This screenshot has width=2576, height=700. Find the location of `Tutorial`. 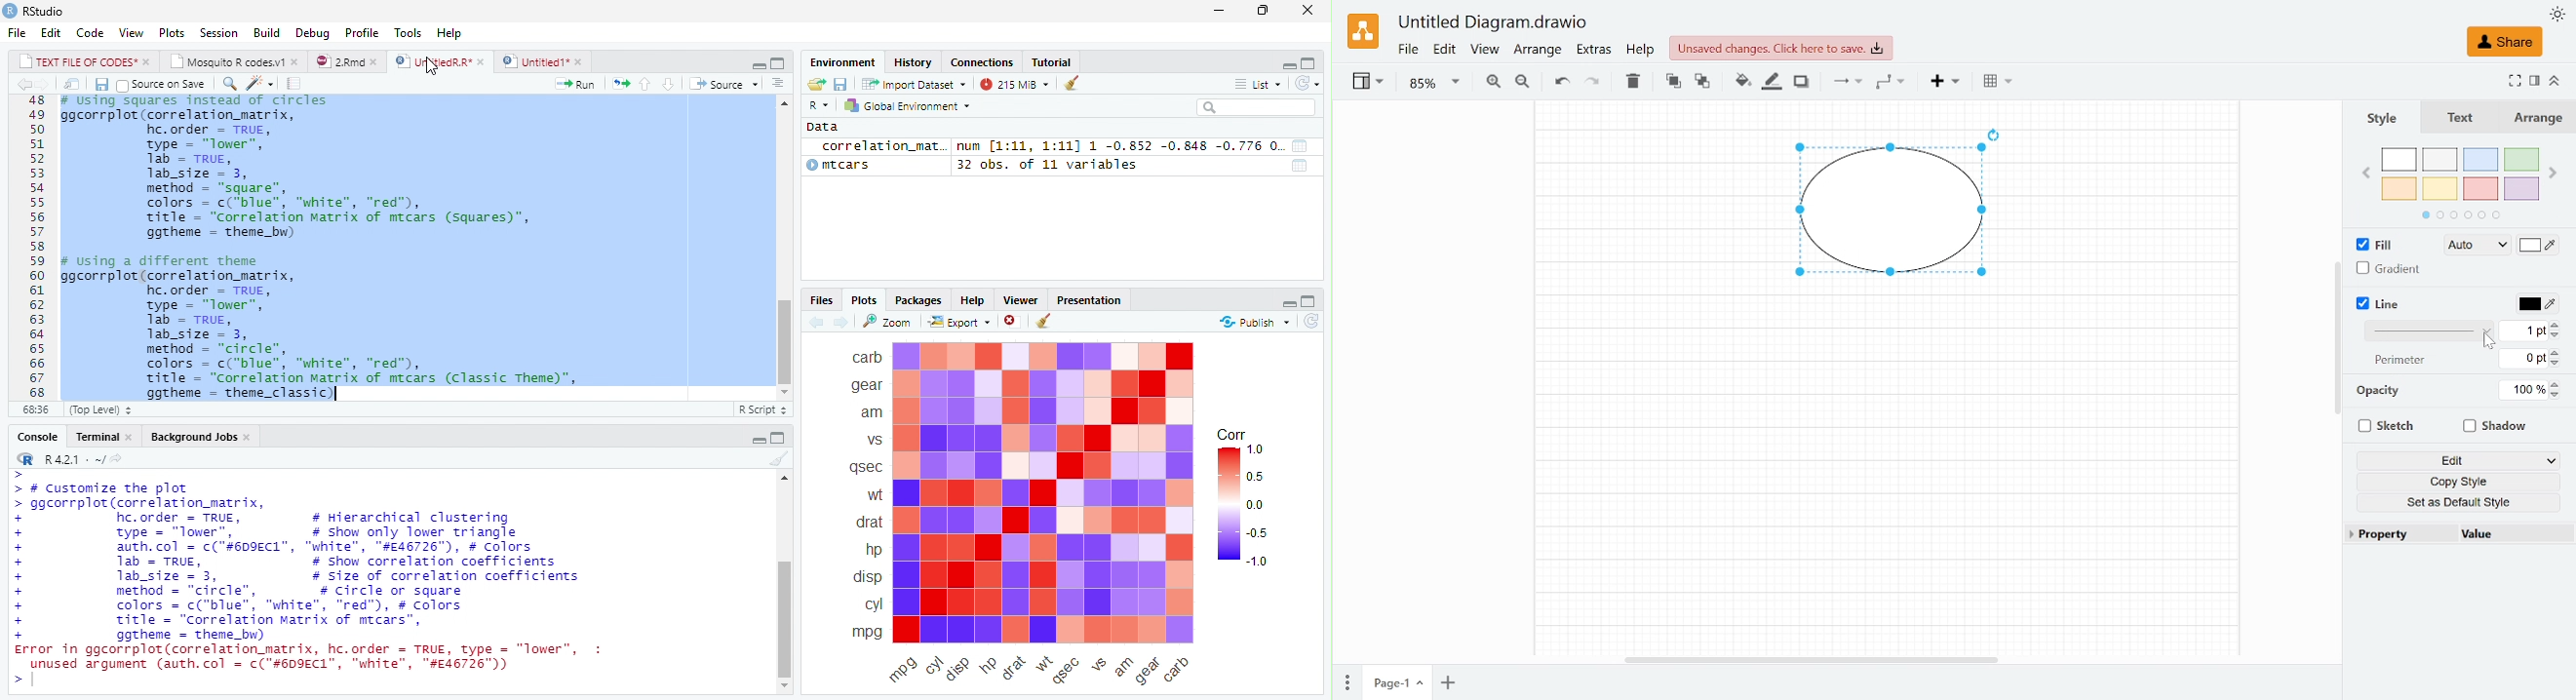

Tutorial is located at coordinates (1053, 61).